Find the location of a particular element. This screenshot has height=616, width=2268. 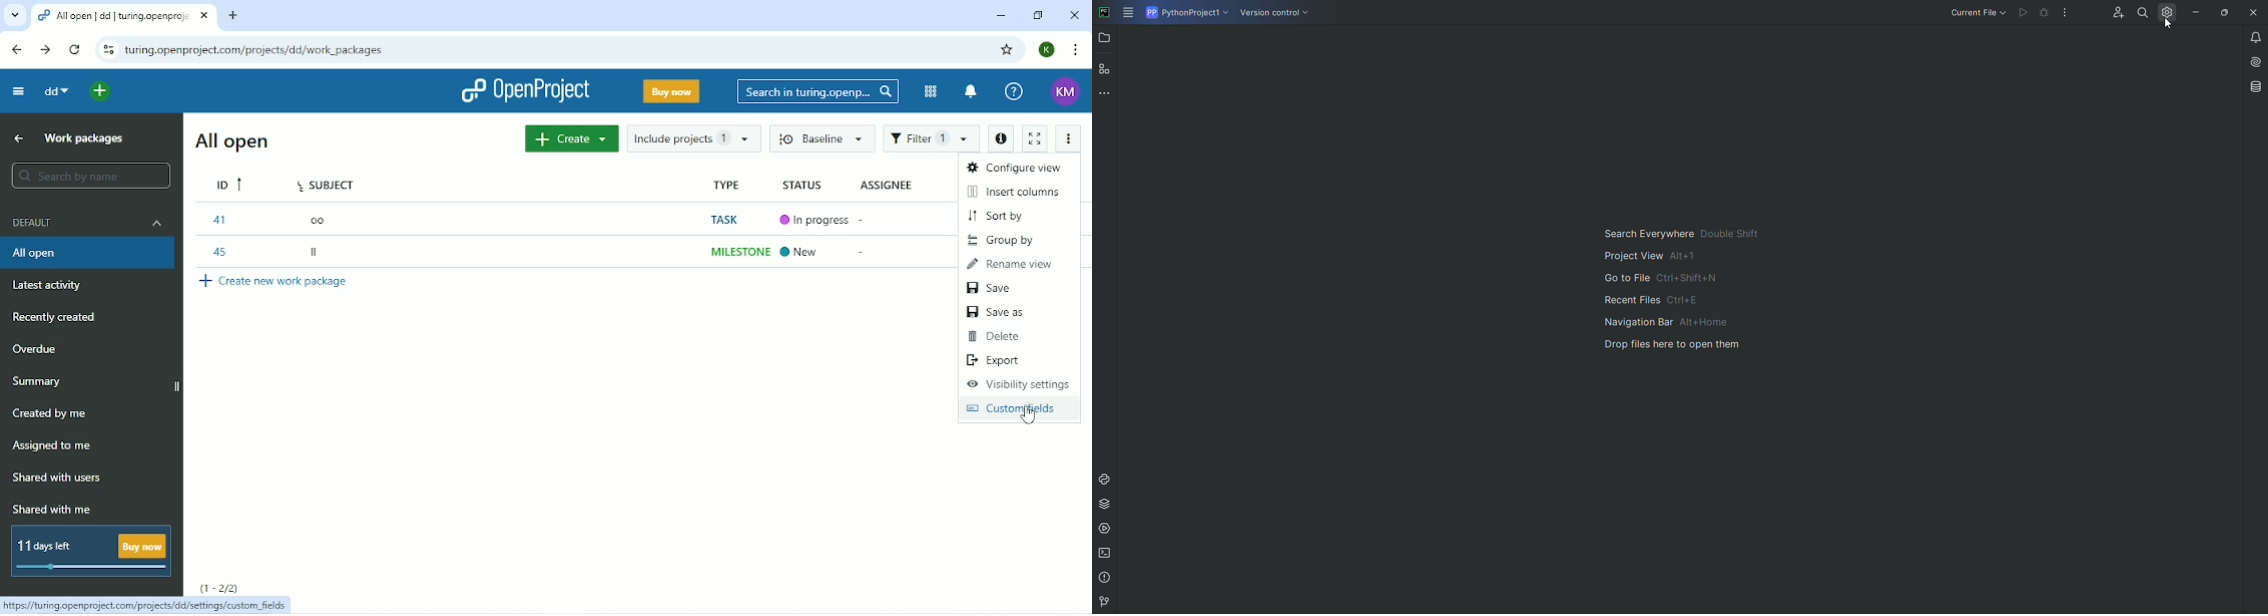

Sort by is located at coordinates (999, 216).